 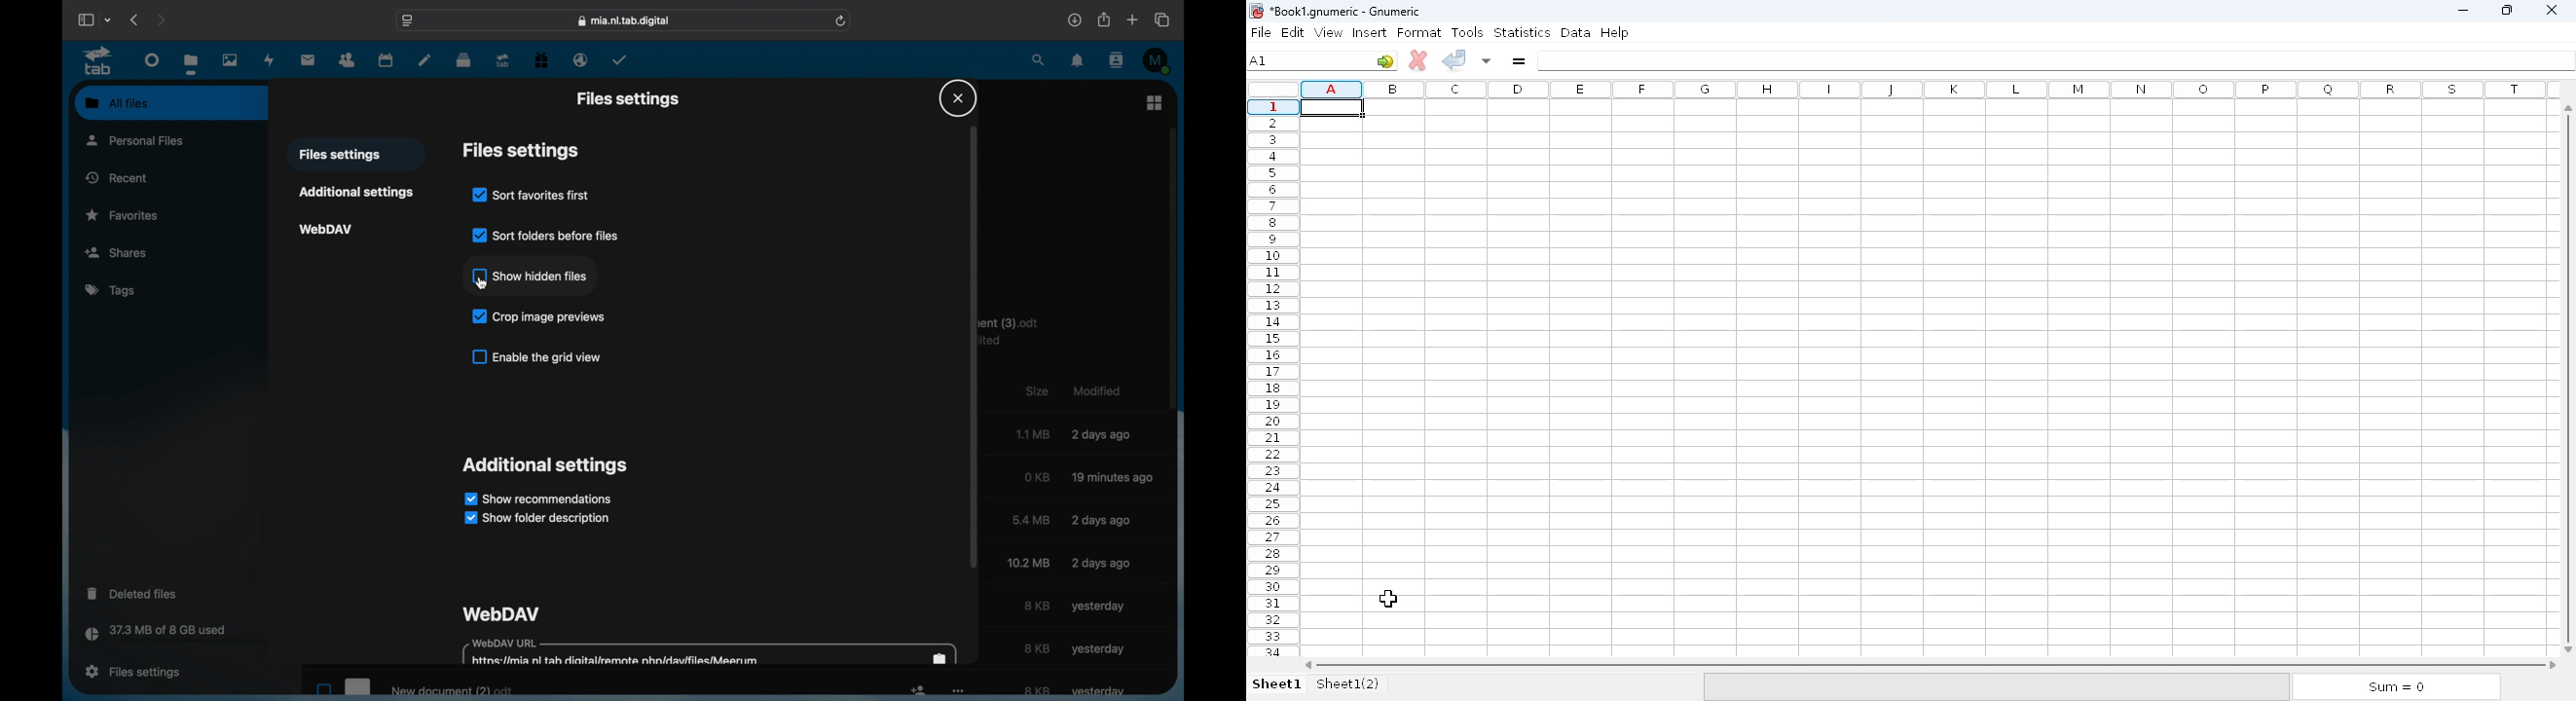 What do you see at coordinates (1103, 19) in the screenshot?
I see `share` at bounding box center [1103, 19].